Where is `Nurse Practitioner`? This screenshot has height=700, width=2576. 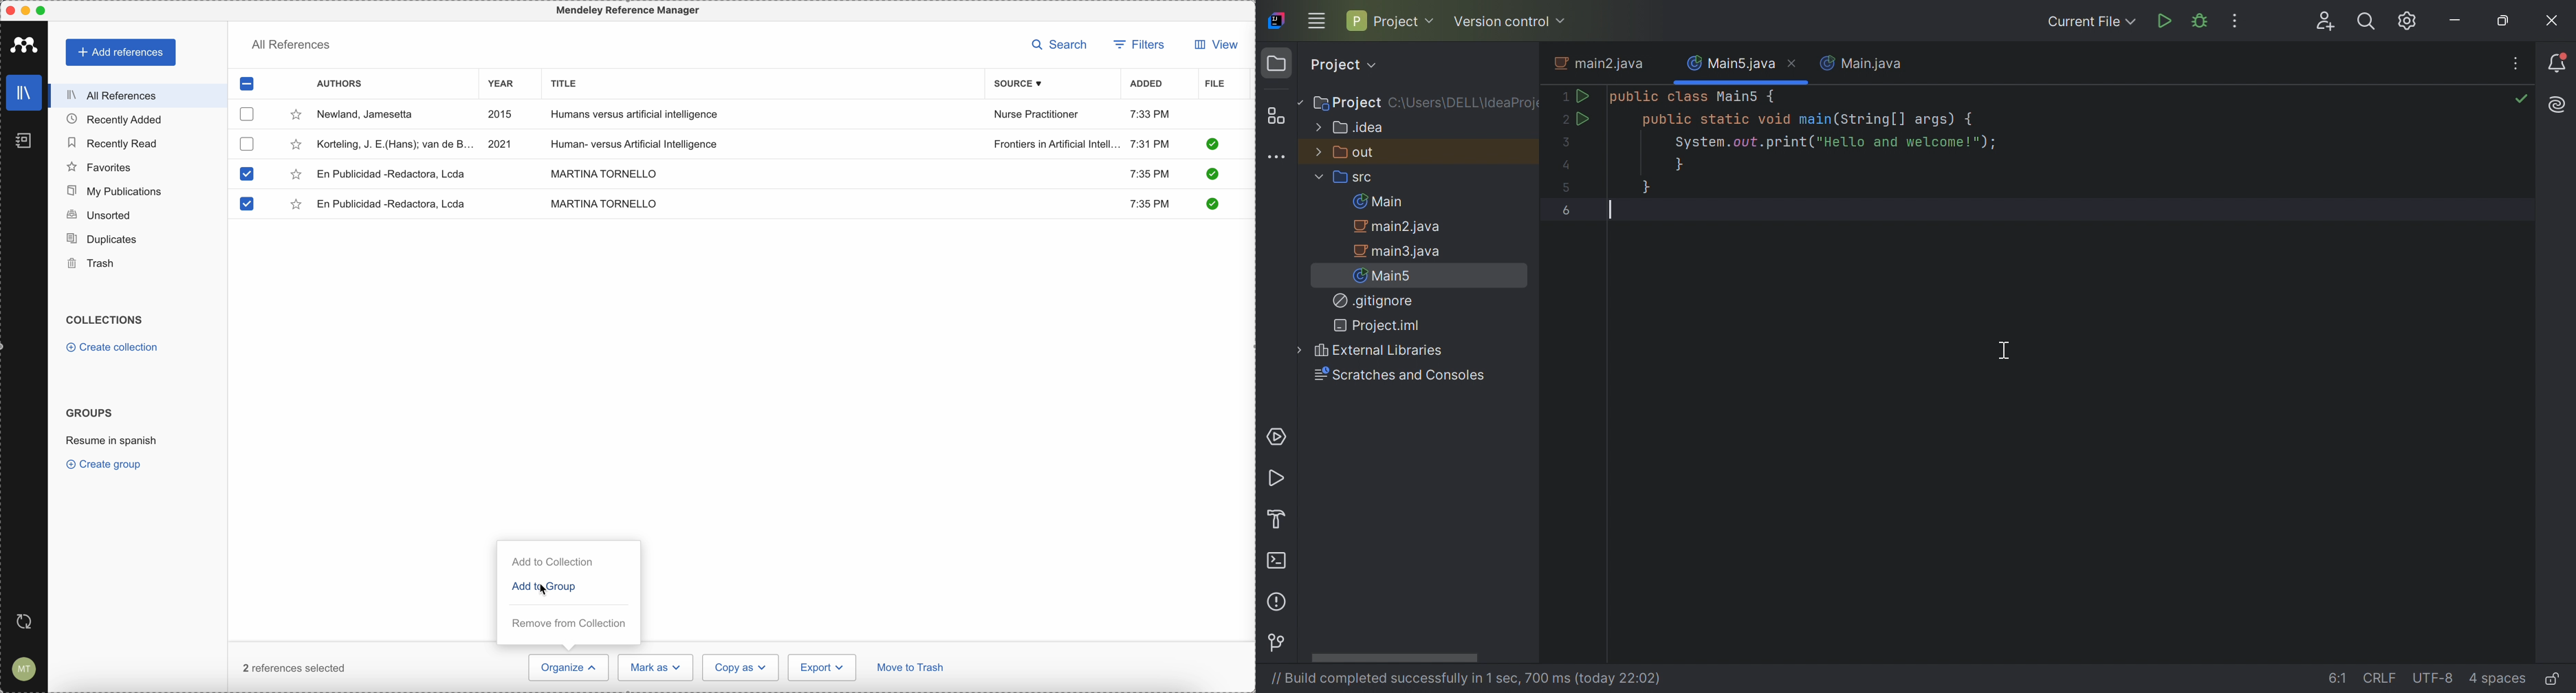 Nurse Practitioner is located at coordinates (1039, 114).